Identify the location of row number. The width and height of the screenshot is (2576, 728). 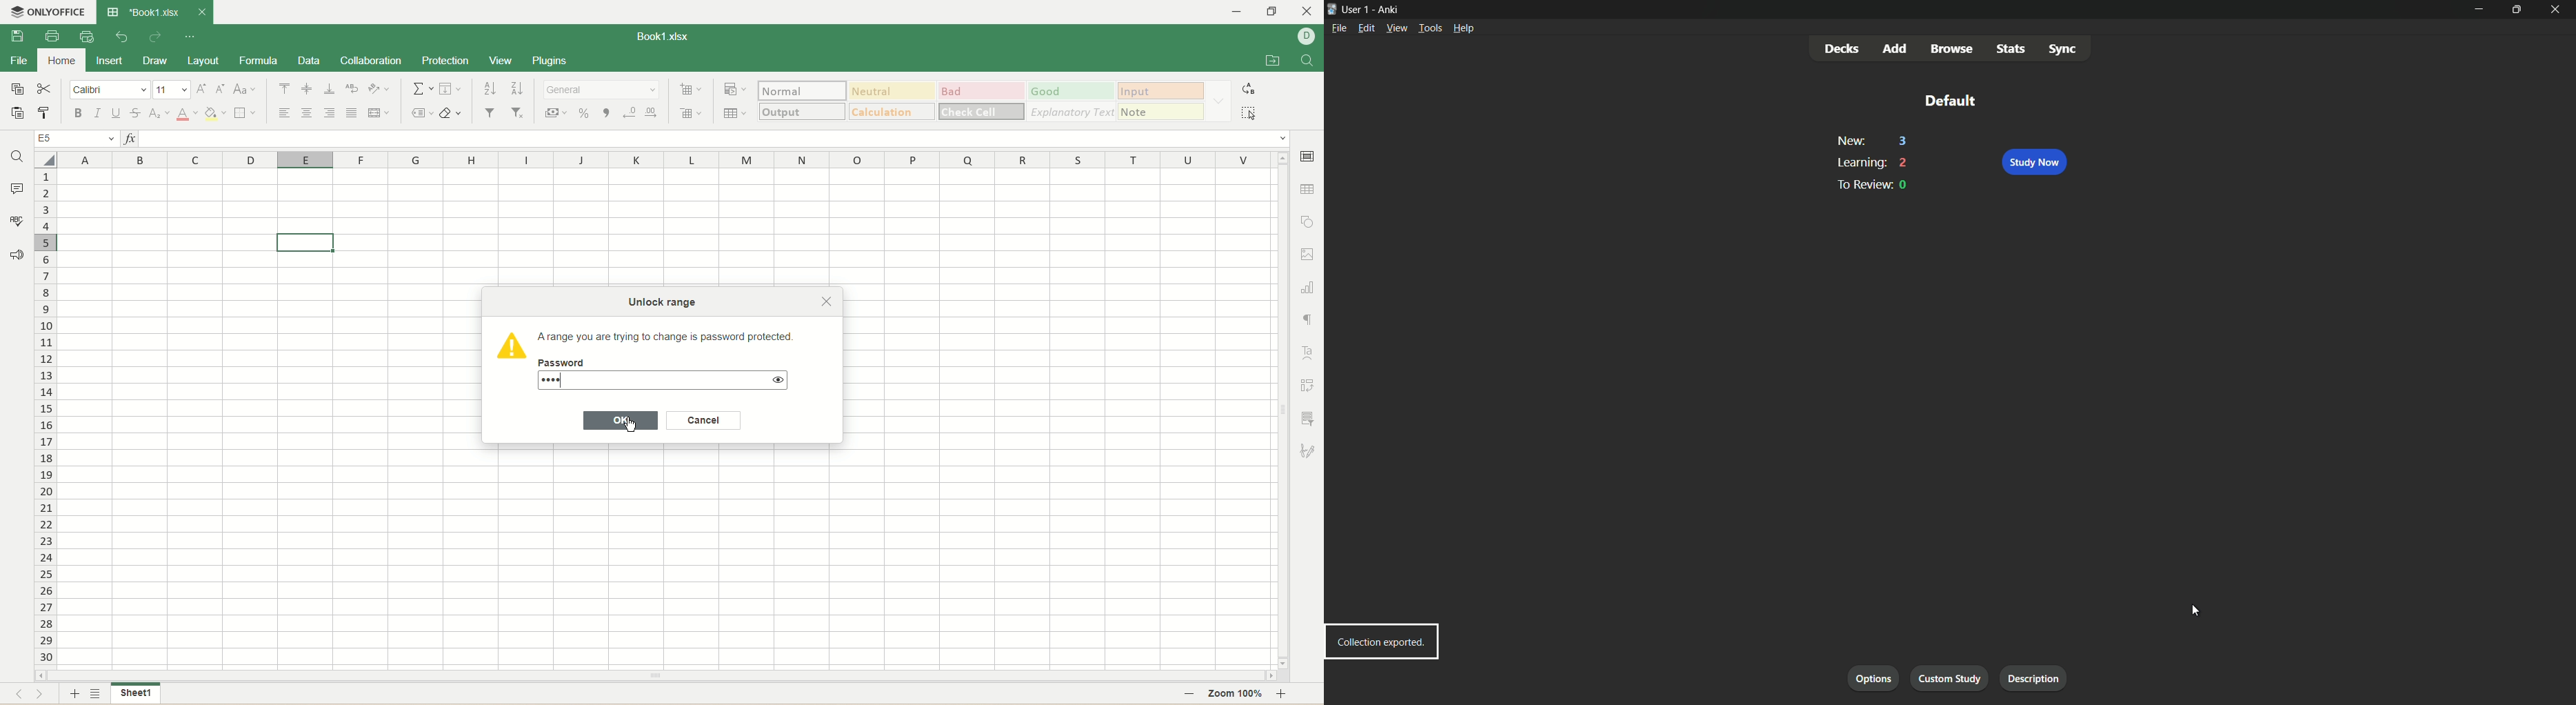
(48, 415).